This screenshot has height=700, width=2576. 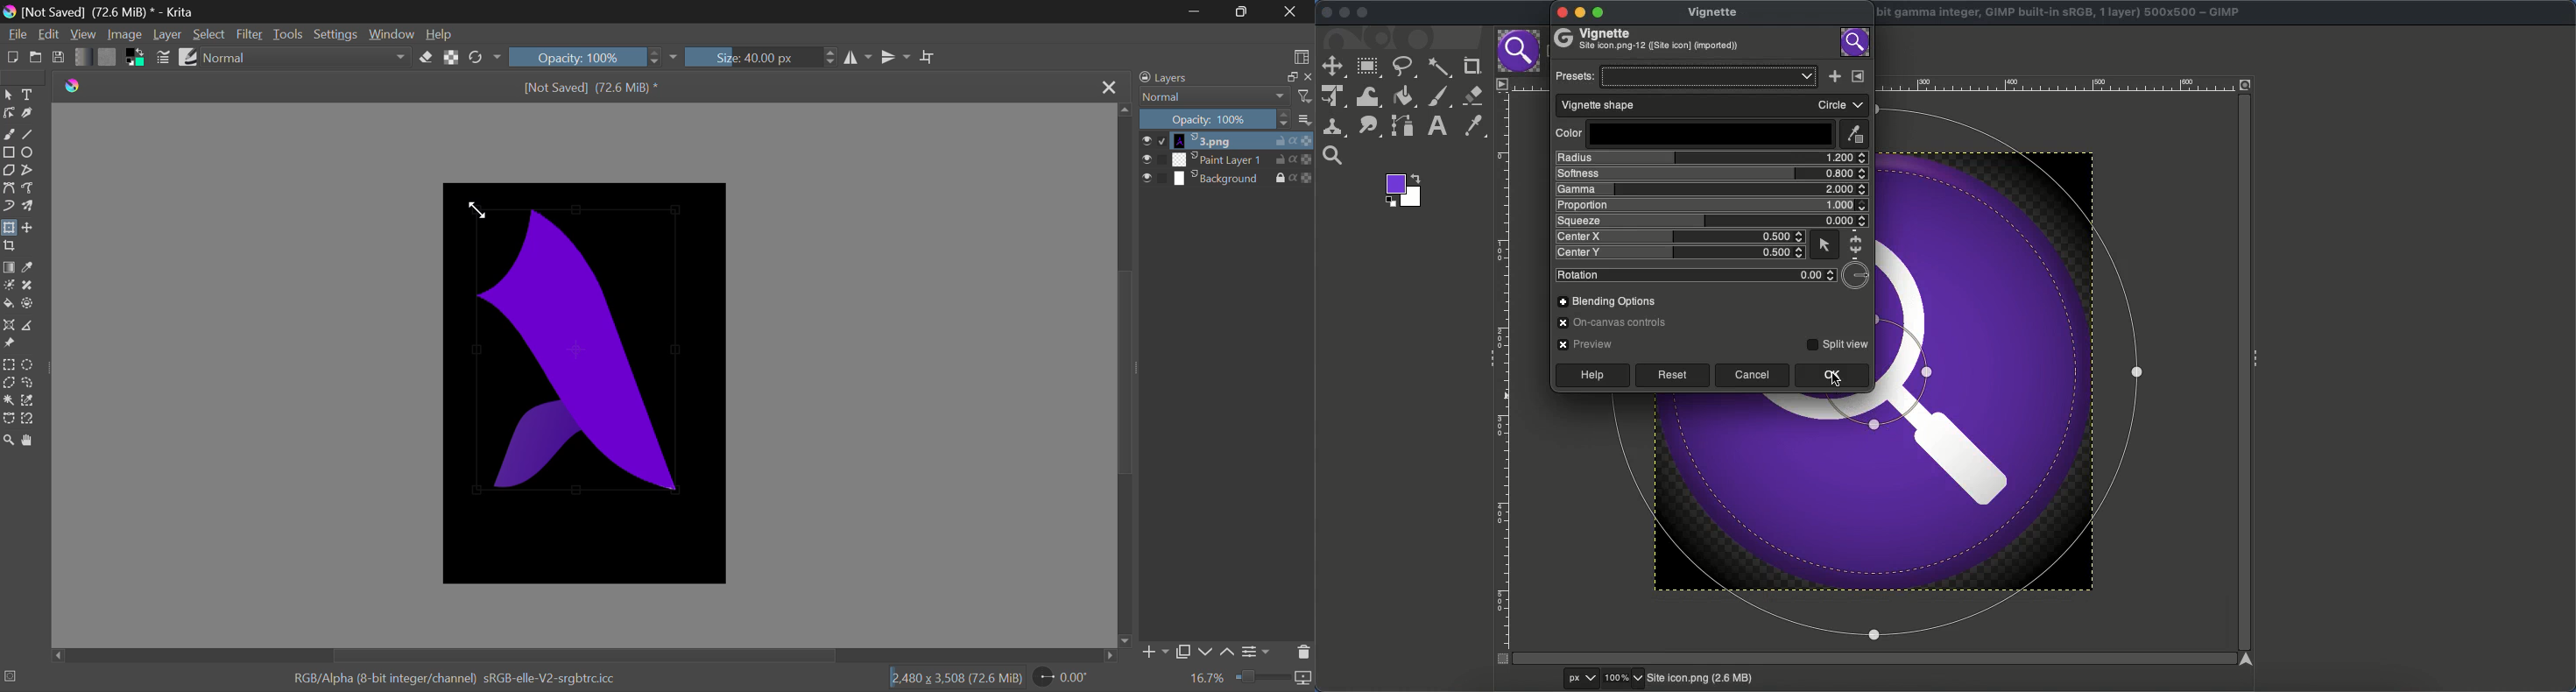 I want to click on Delete Layer, so click(x=1300, y=652).